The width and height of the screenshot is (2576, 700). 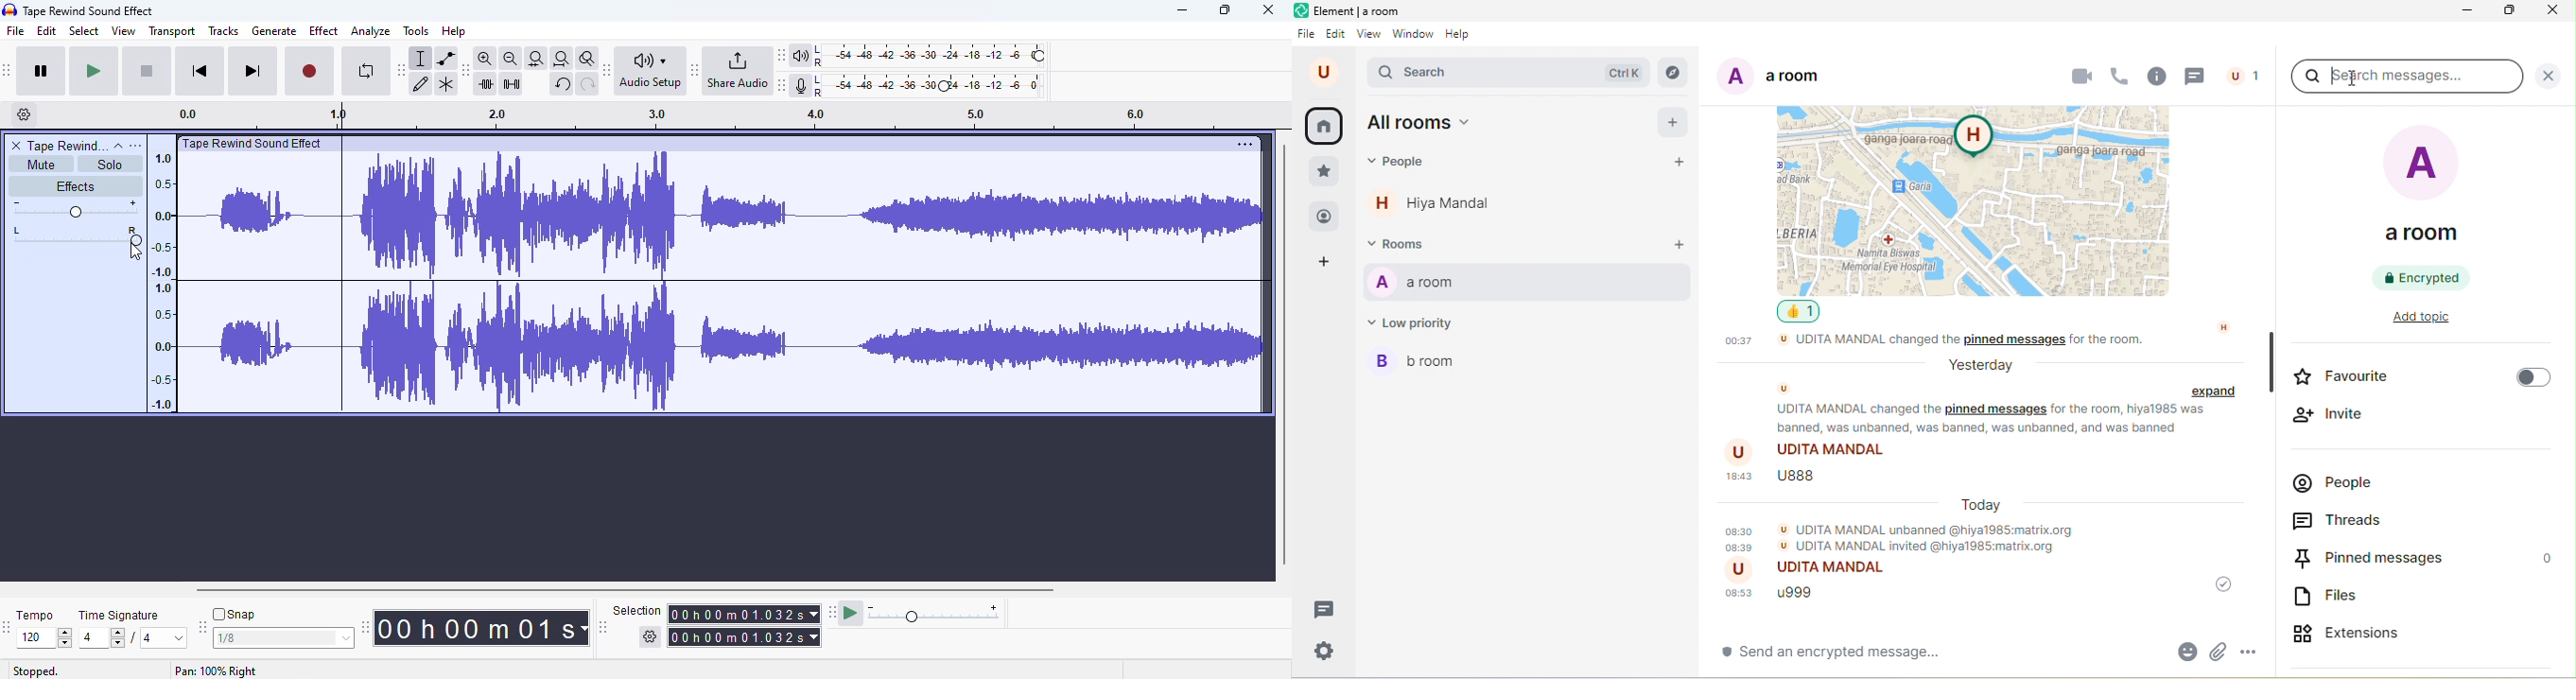 I want to click on threads, so click(x=2196, y=76).